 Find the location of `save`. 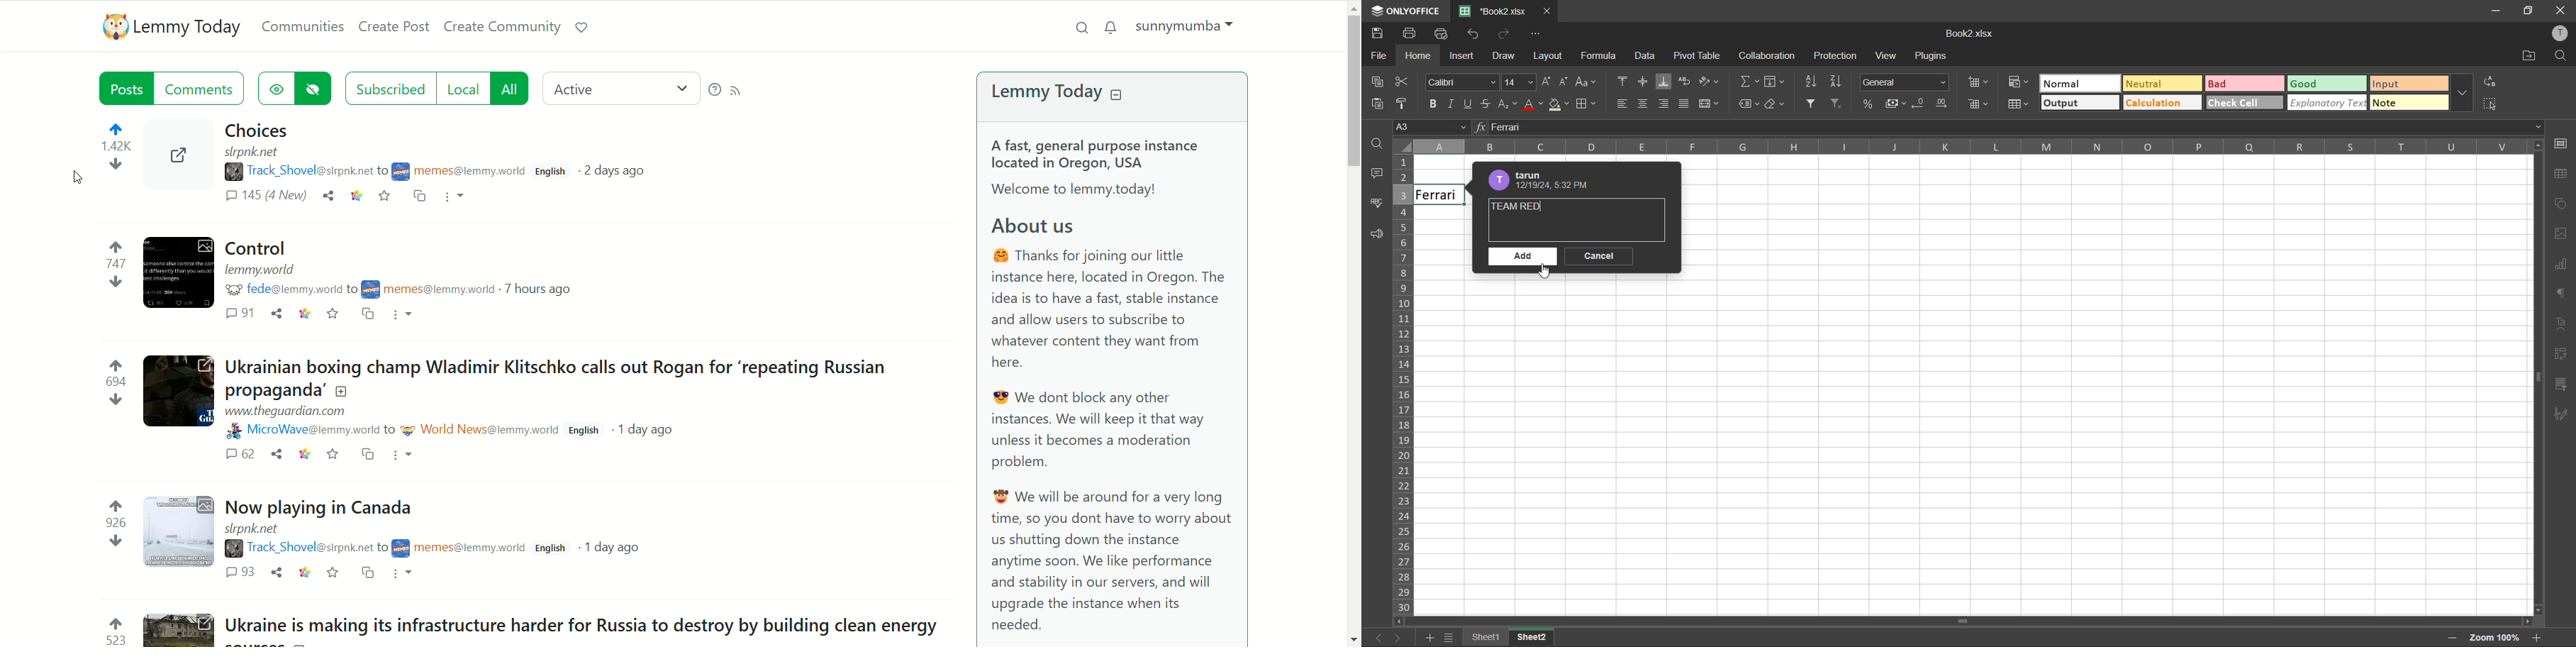

save is located at coordinates (335, 314).